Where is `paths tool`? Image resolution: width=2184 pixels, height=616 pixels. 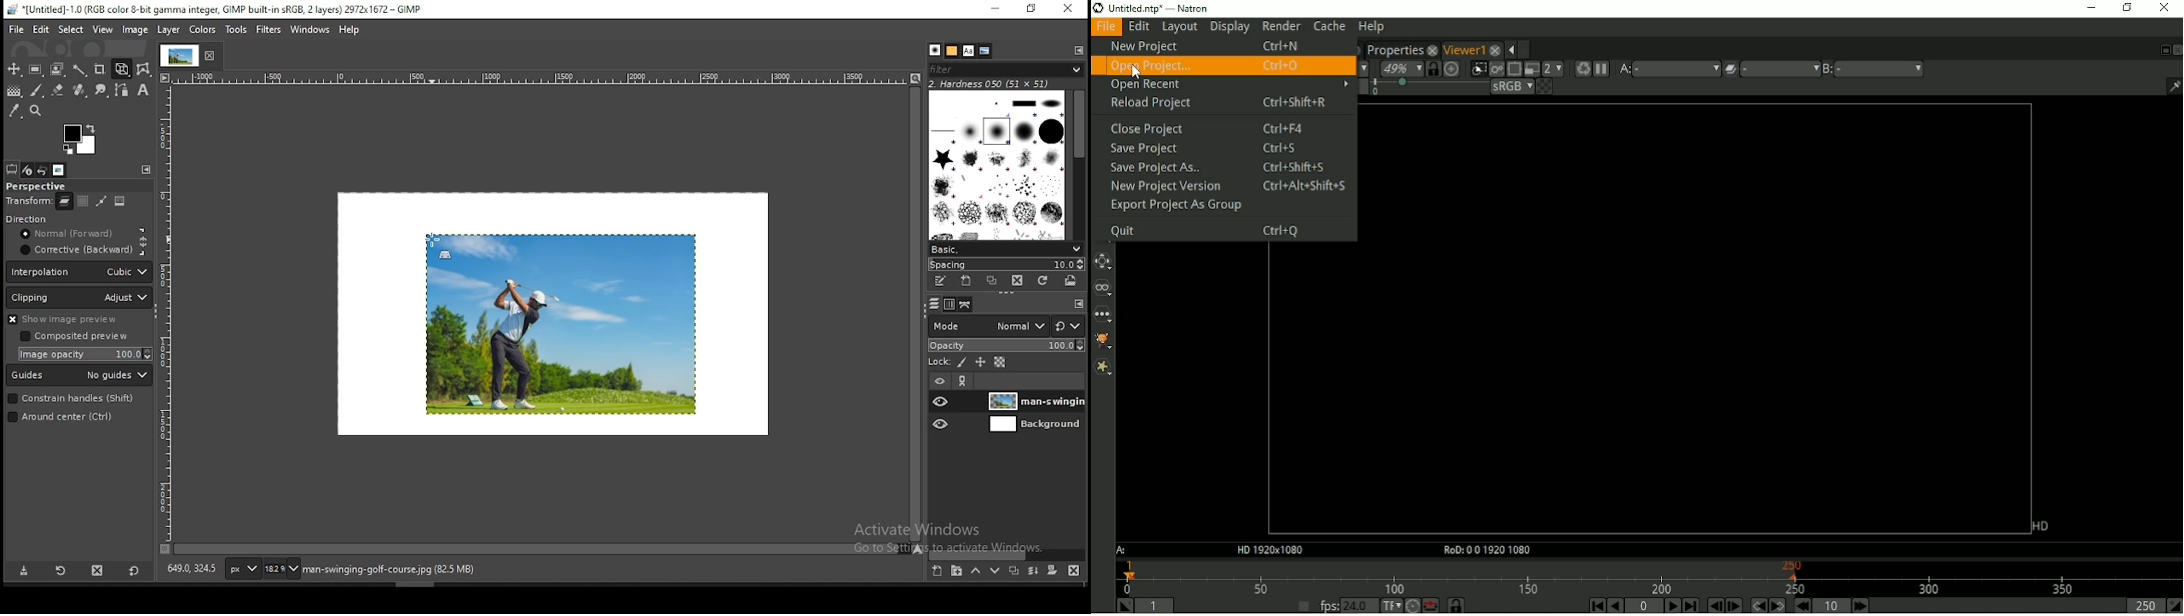 paths tool is located at coordinates (124, 90).